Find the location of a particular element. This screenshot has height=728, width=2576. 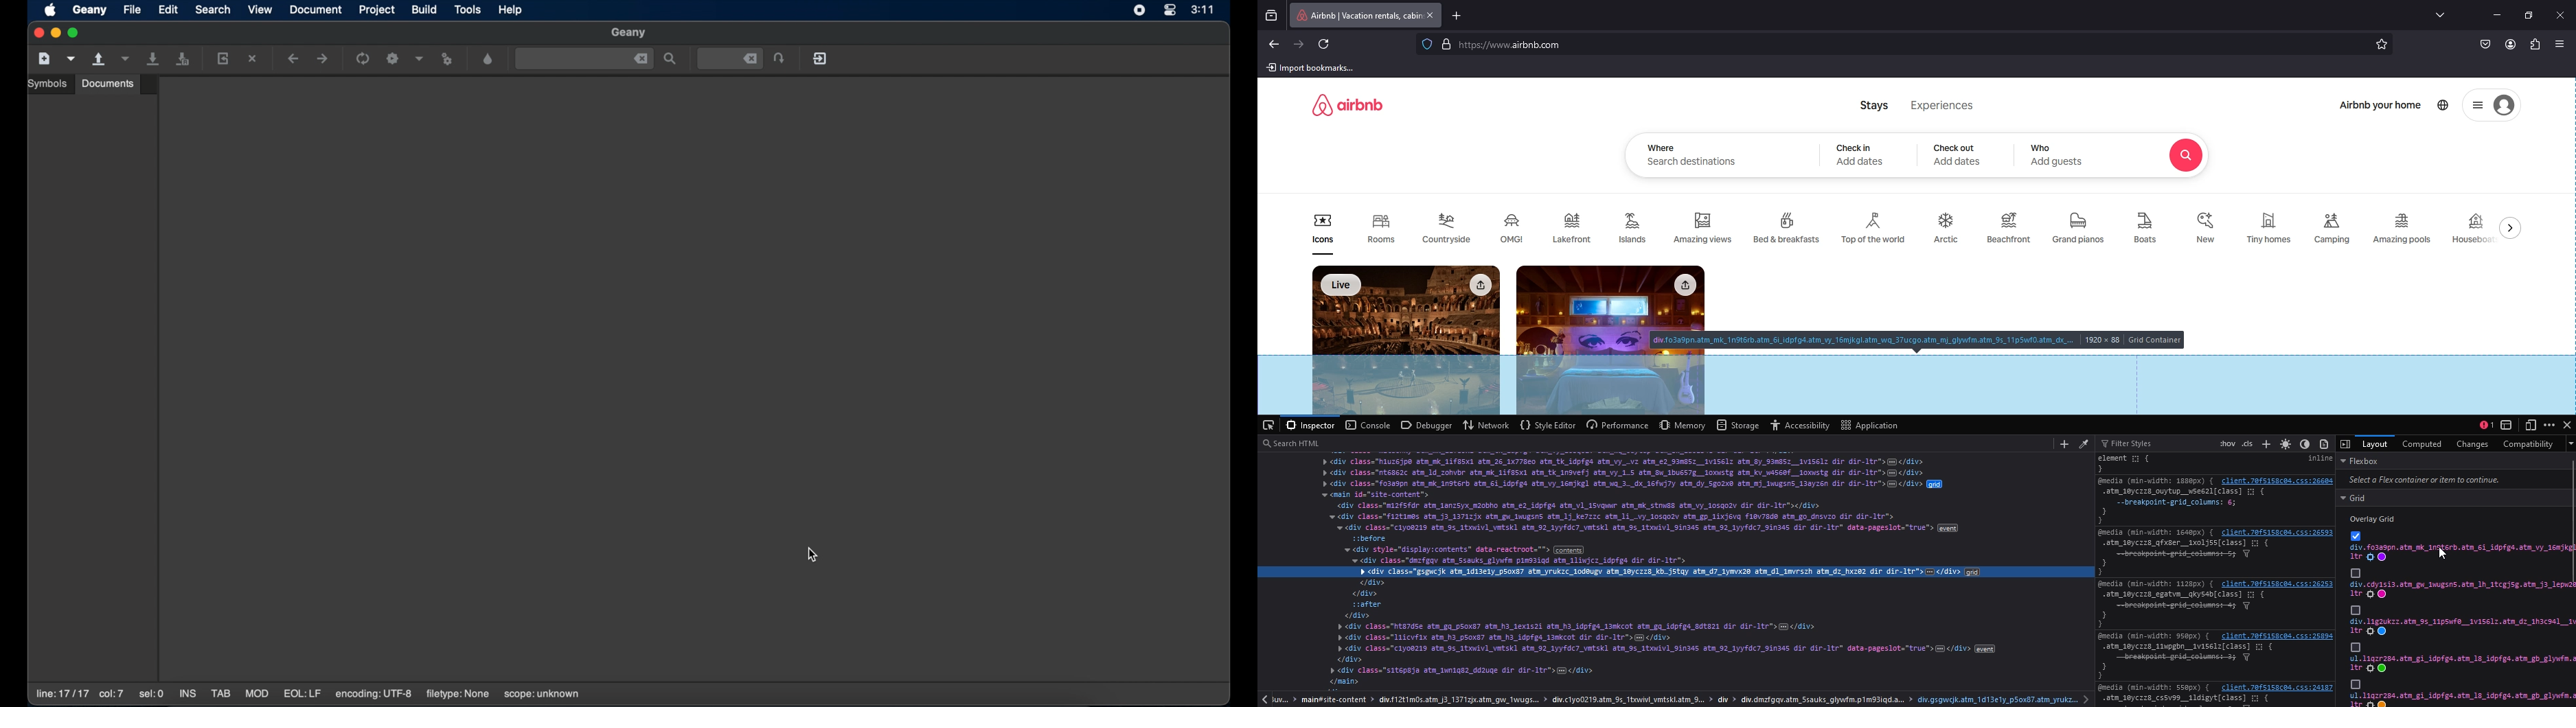

flexbox css is located at coordinates (2454, 472).